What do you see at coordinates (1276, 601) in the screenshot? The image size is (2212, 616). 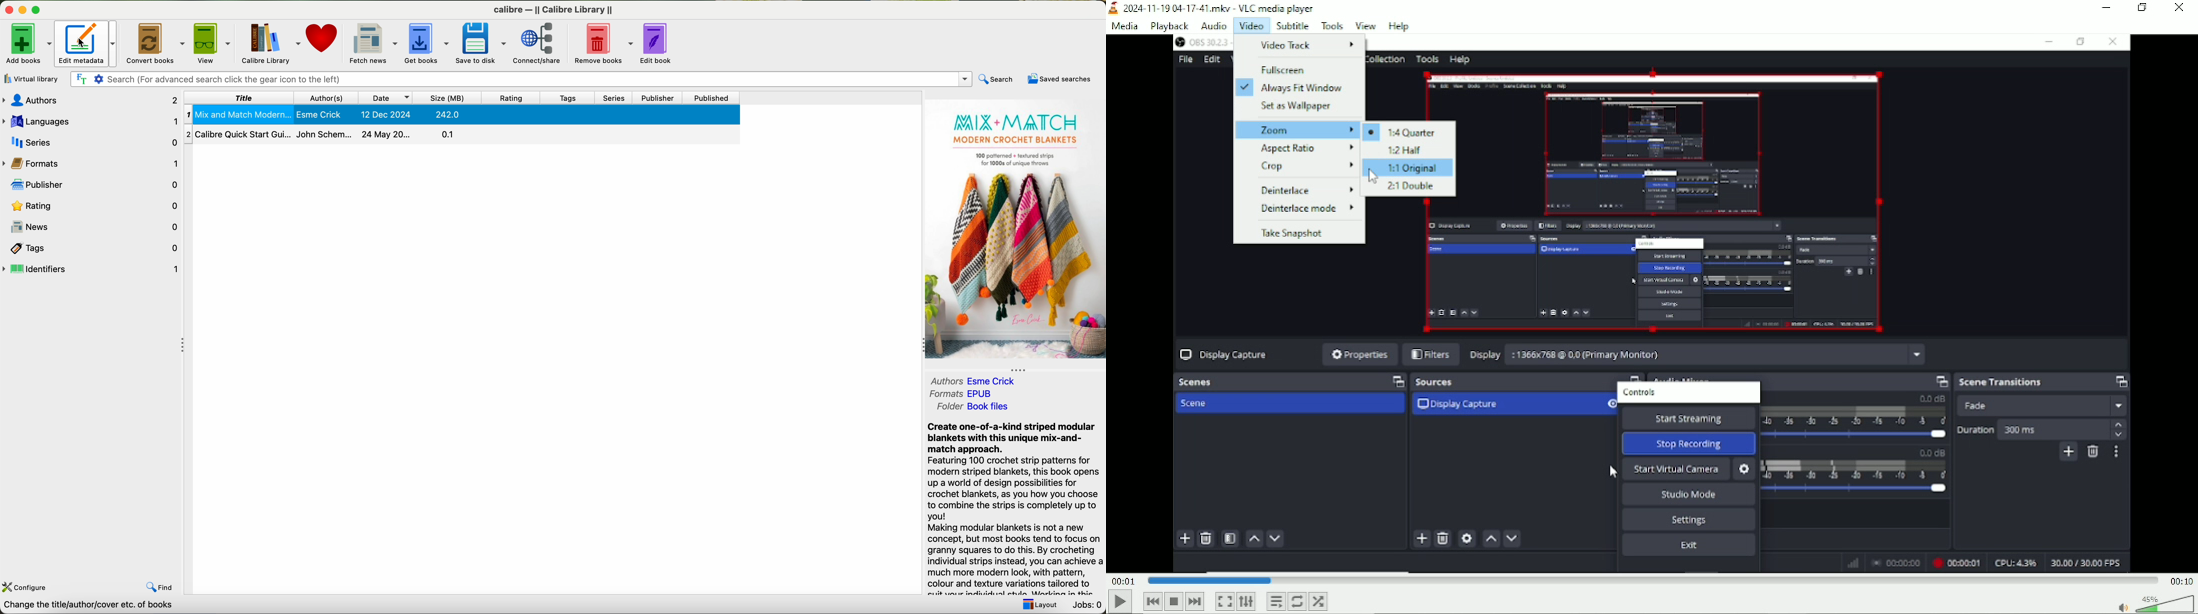 I see `Toggle playlist` at bounding box center [1276, 601].